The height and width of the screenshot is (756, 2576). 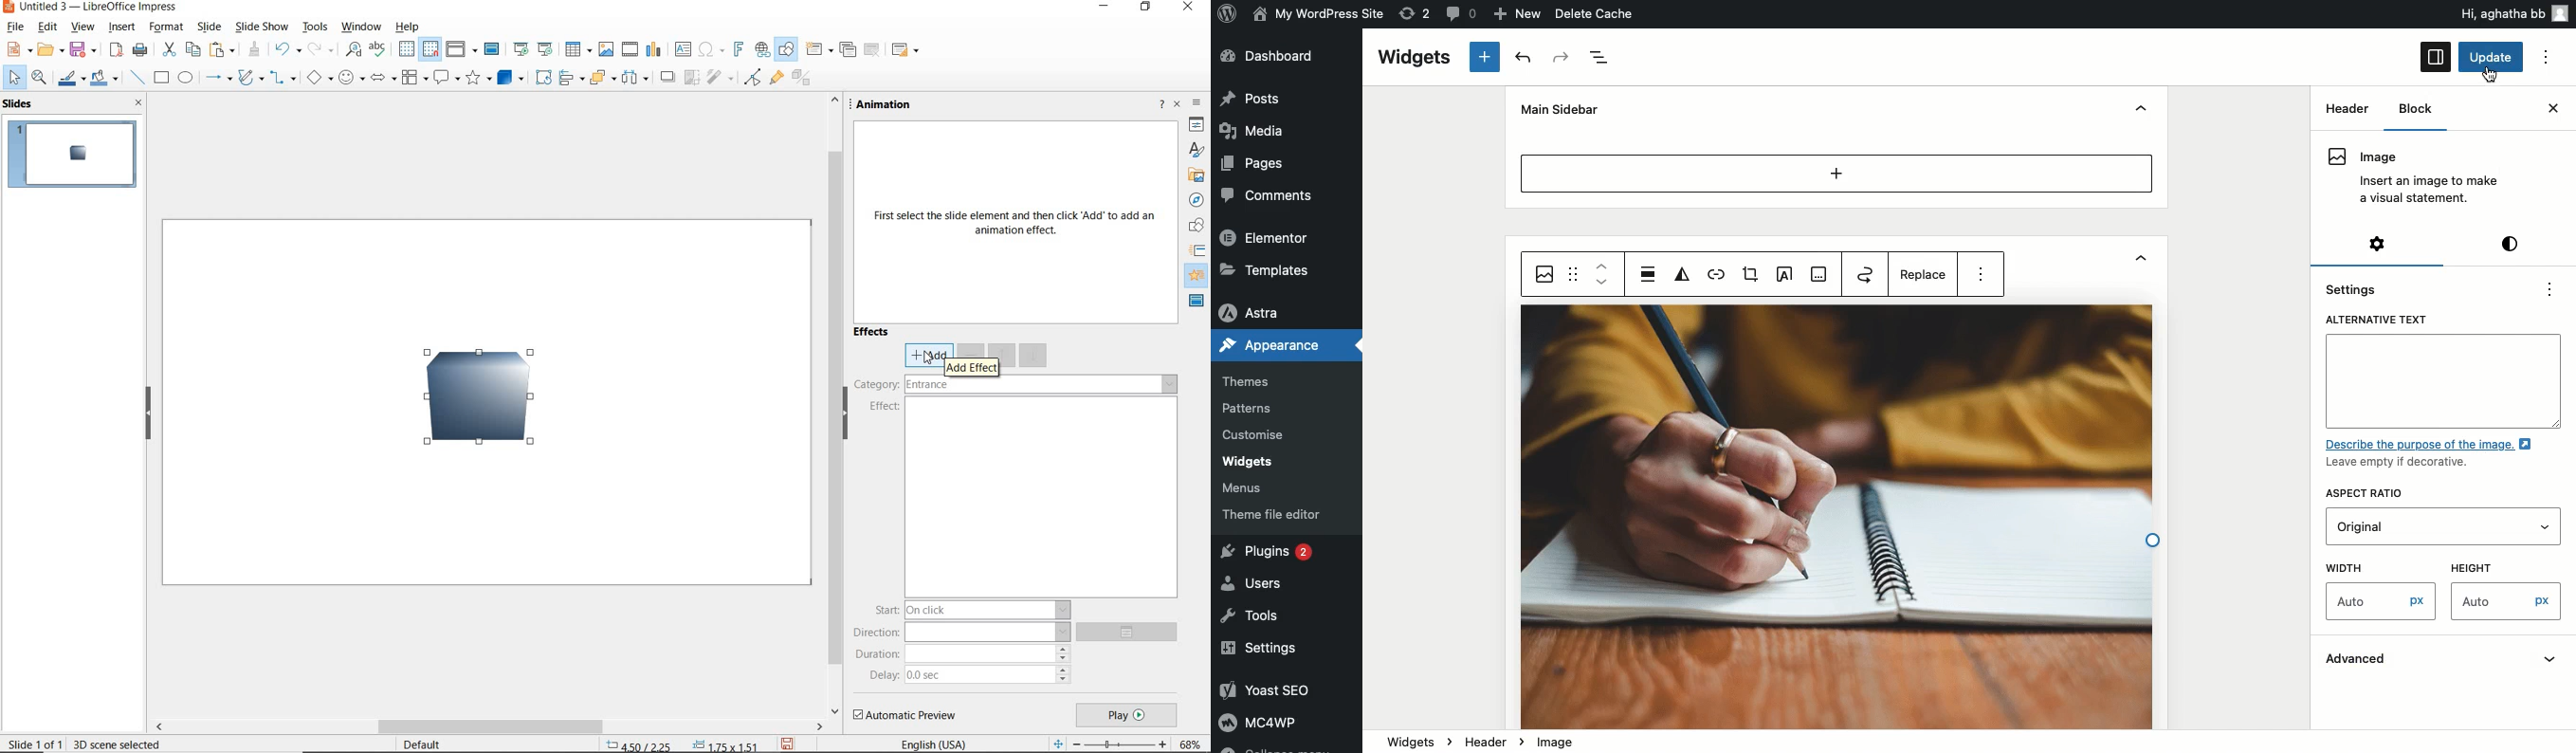 I want to click on Mine sidebar, so click(x=1557, y=109).